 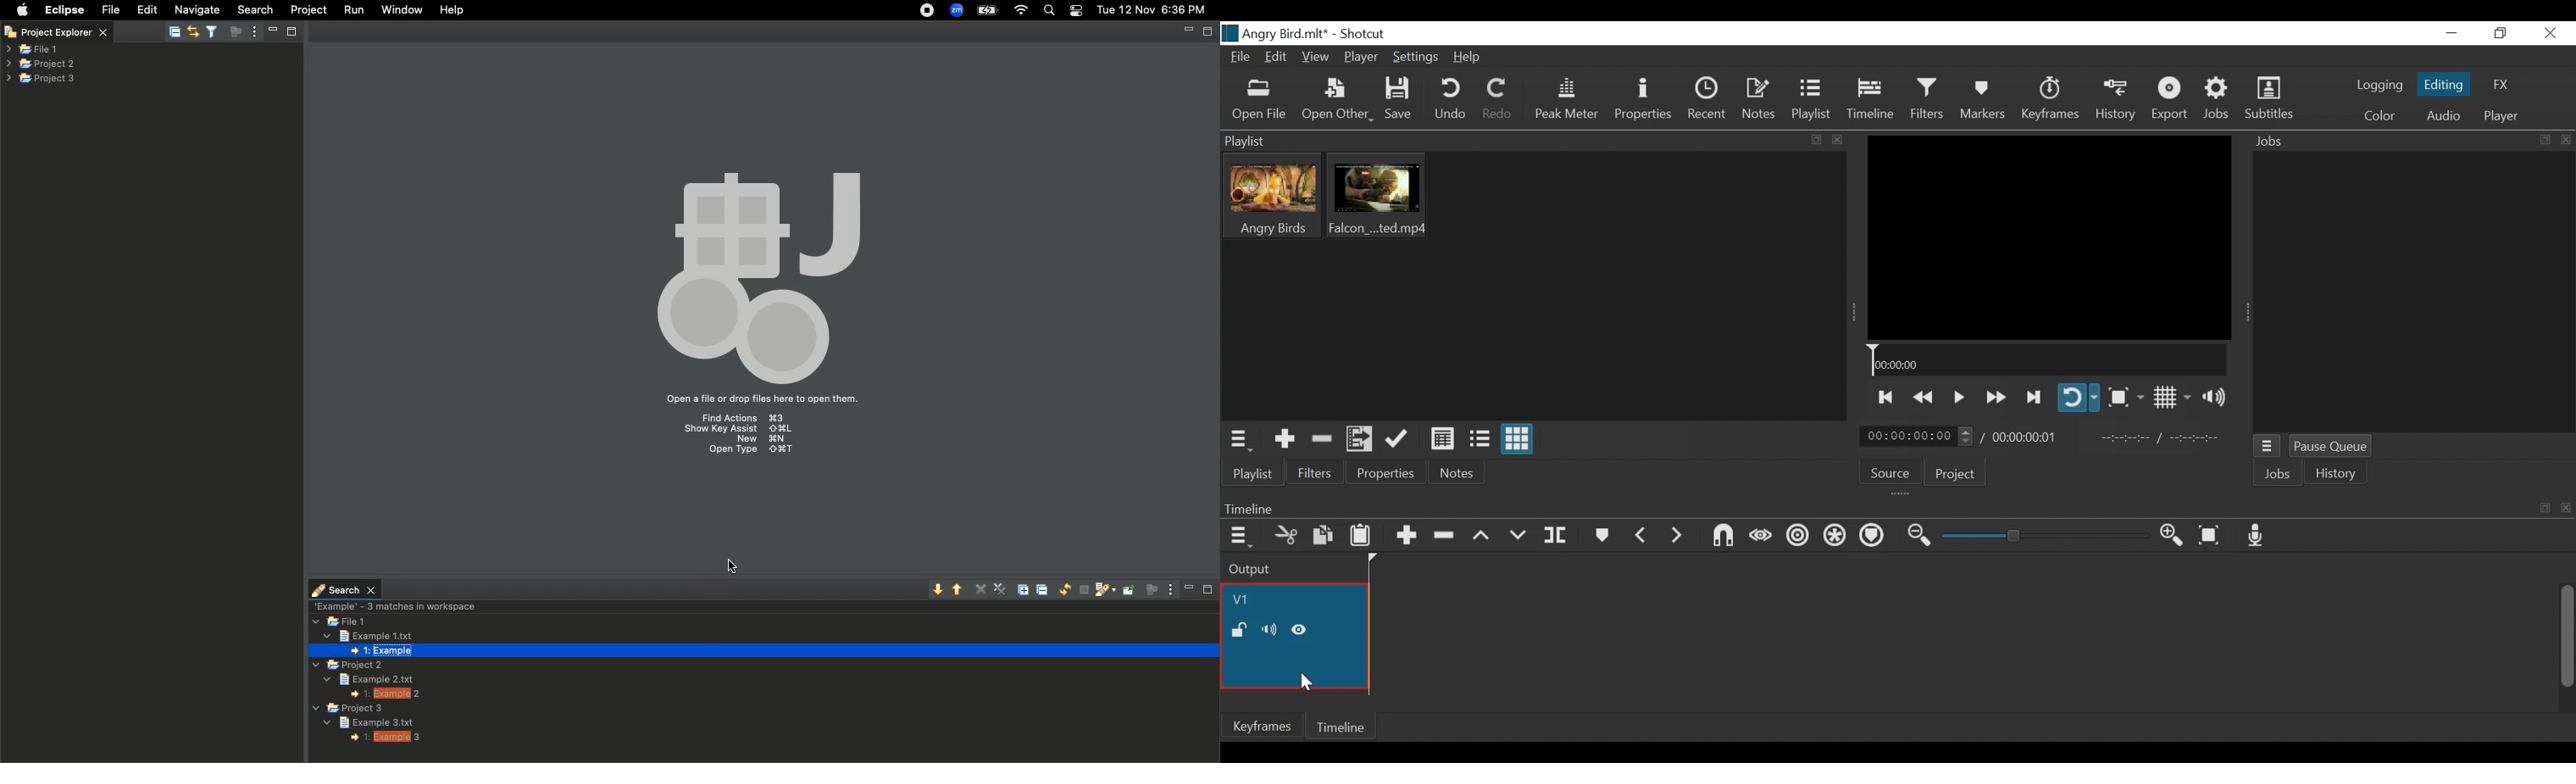 I want to click on Zoom timeline in, so click(x=2171, y=535).